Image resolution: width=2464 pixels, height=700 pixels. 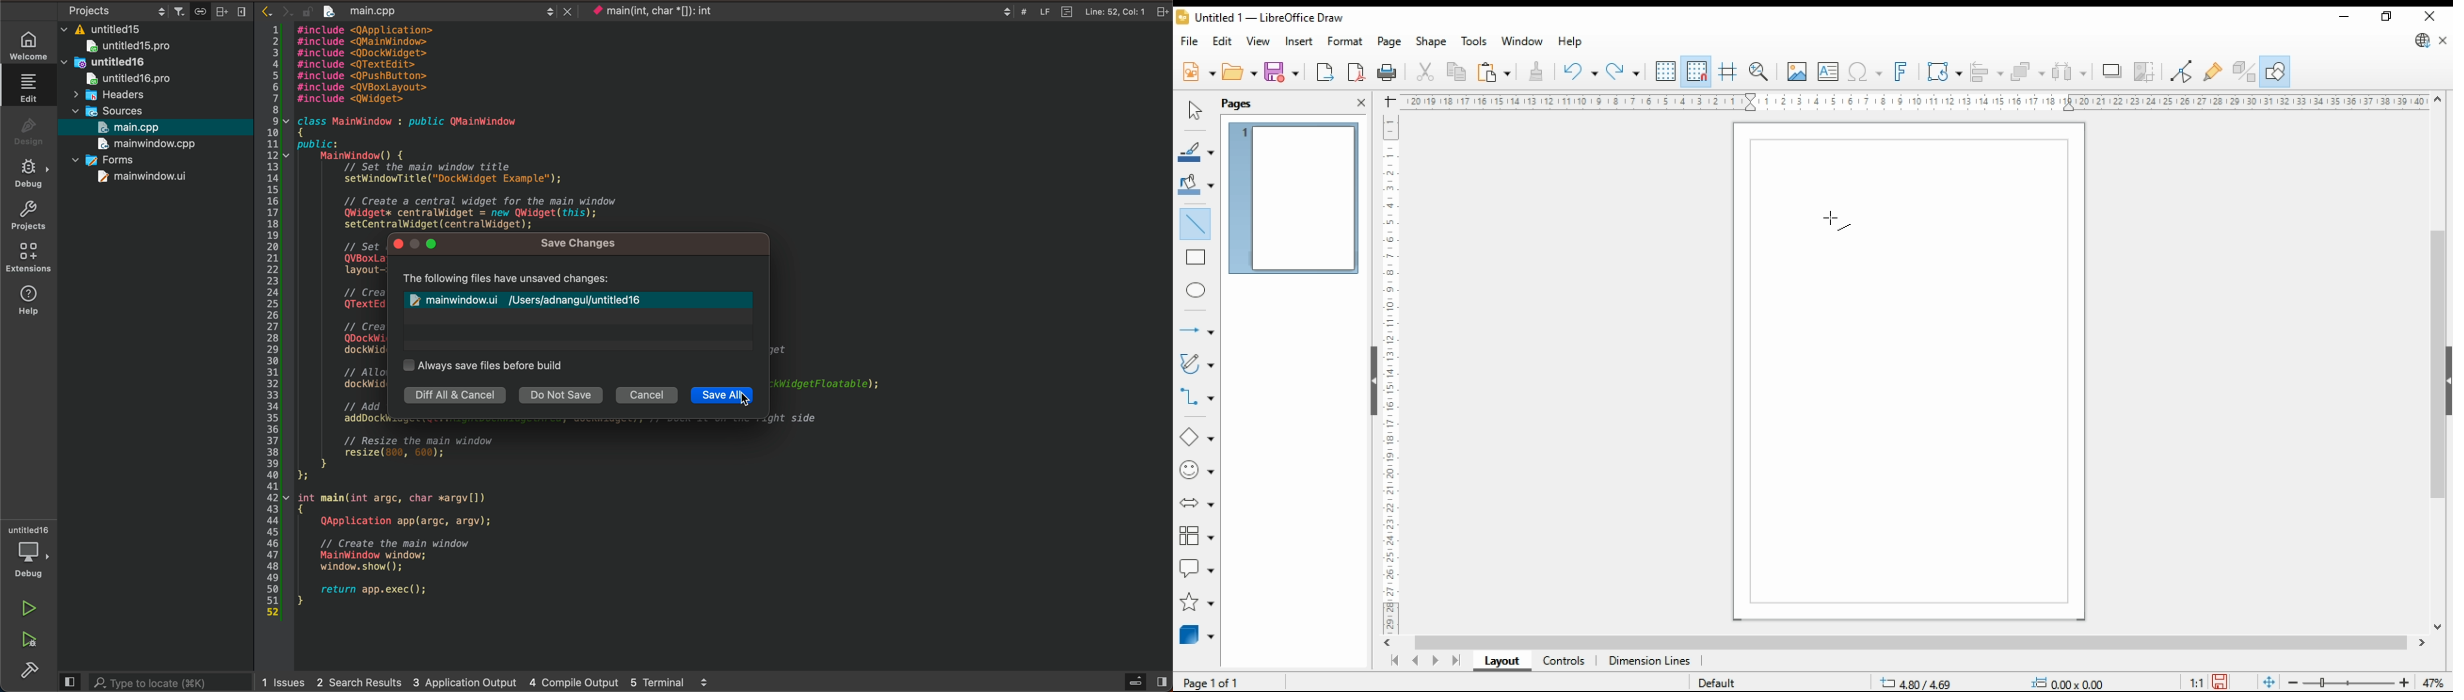 What do you see at coordinates (1761, 71) in the screenshot?
I see `pan and zoom` at bounding box center [1761, 71].